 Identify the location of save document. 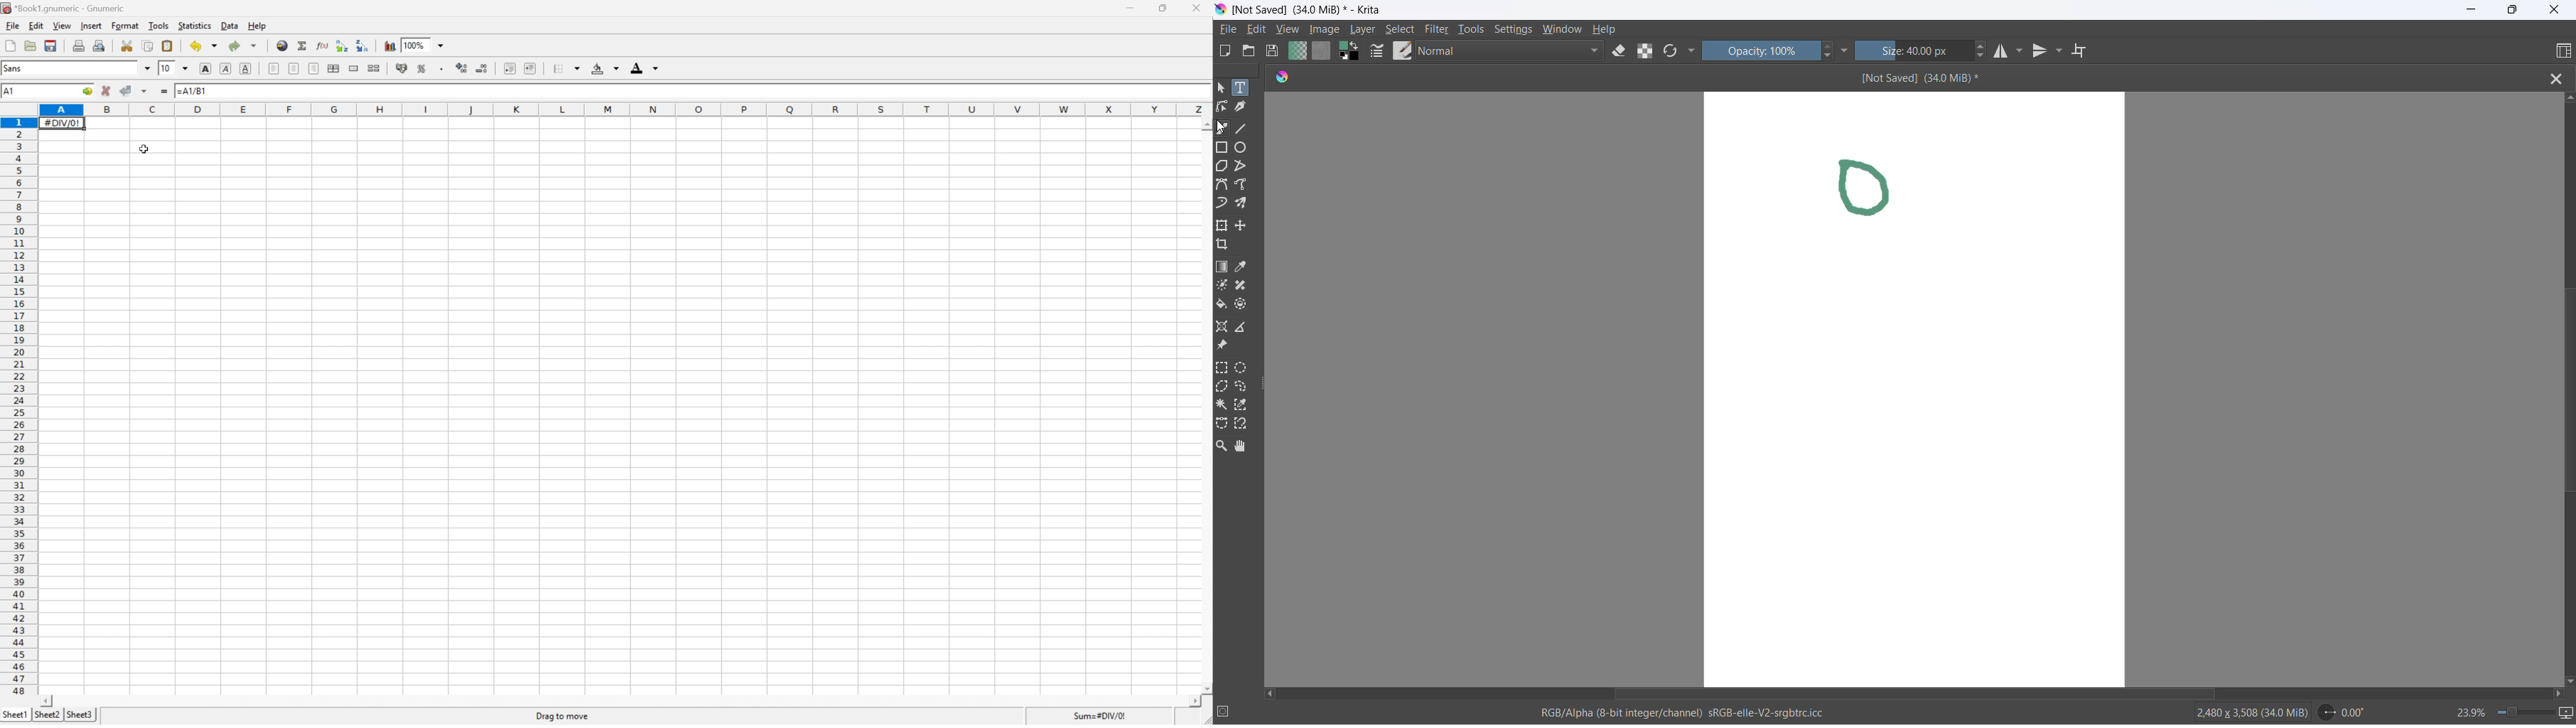
(1274, 50).